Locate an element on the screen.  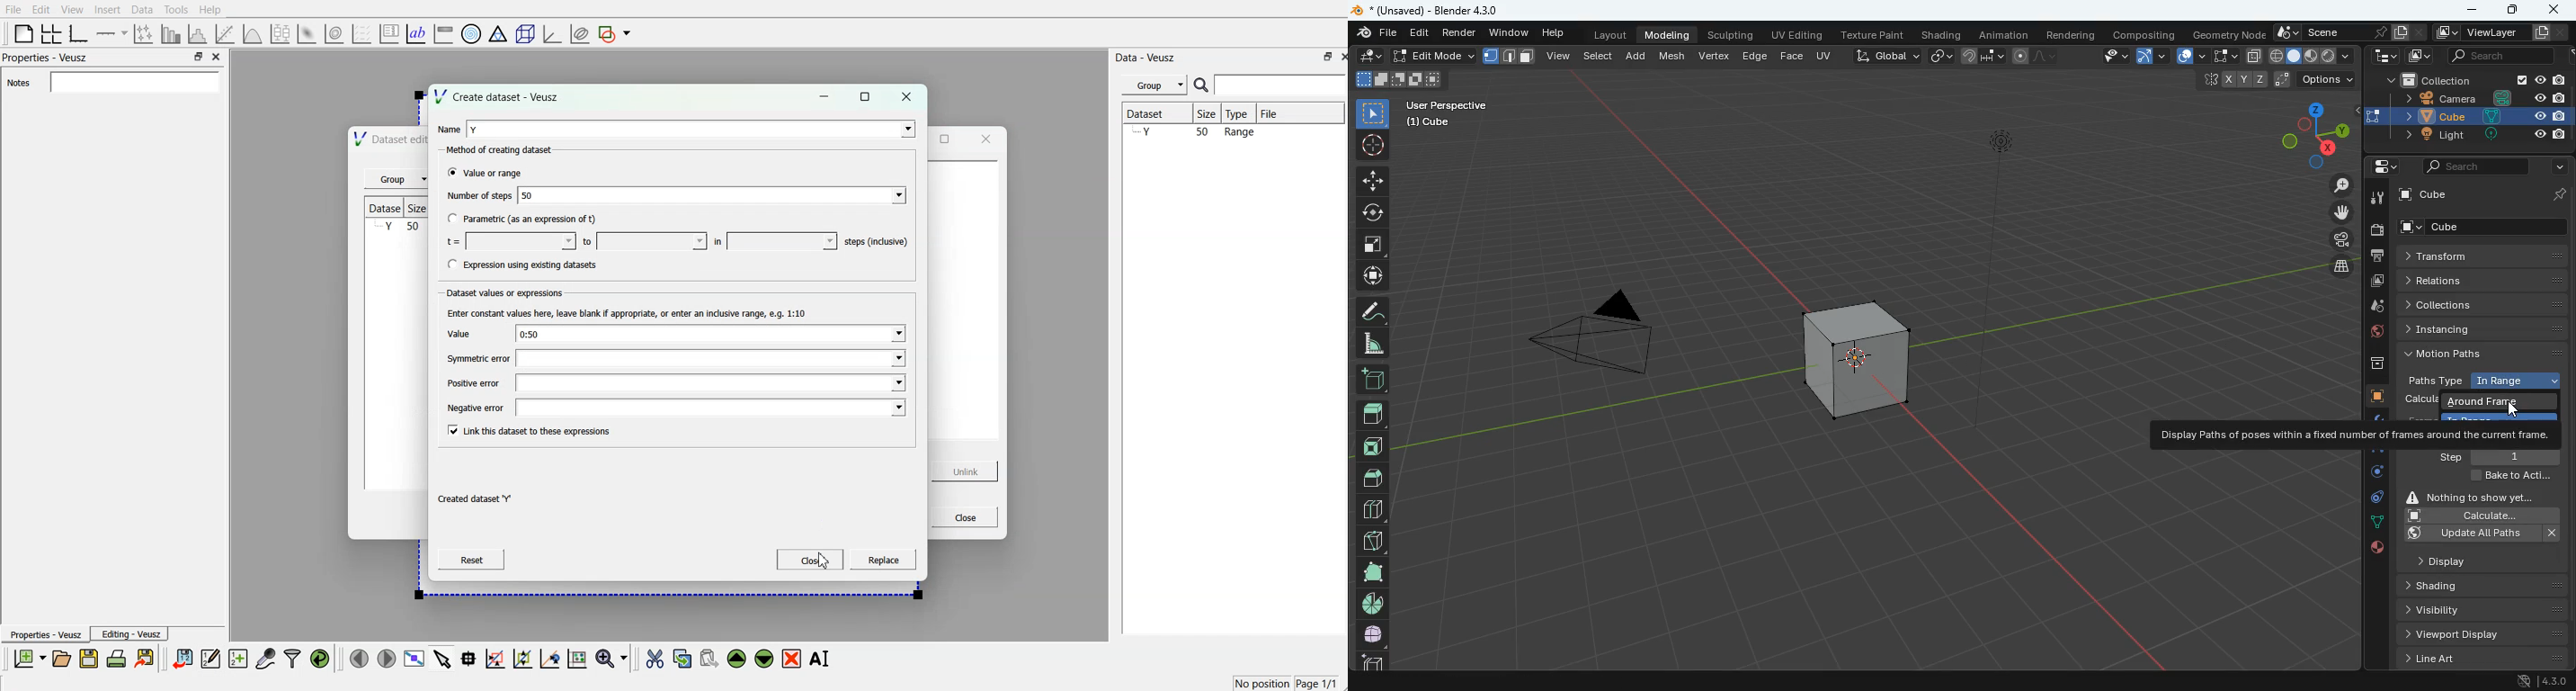
drop is located at coordinates (2377, 308).